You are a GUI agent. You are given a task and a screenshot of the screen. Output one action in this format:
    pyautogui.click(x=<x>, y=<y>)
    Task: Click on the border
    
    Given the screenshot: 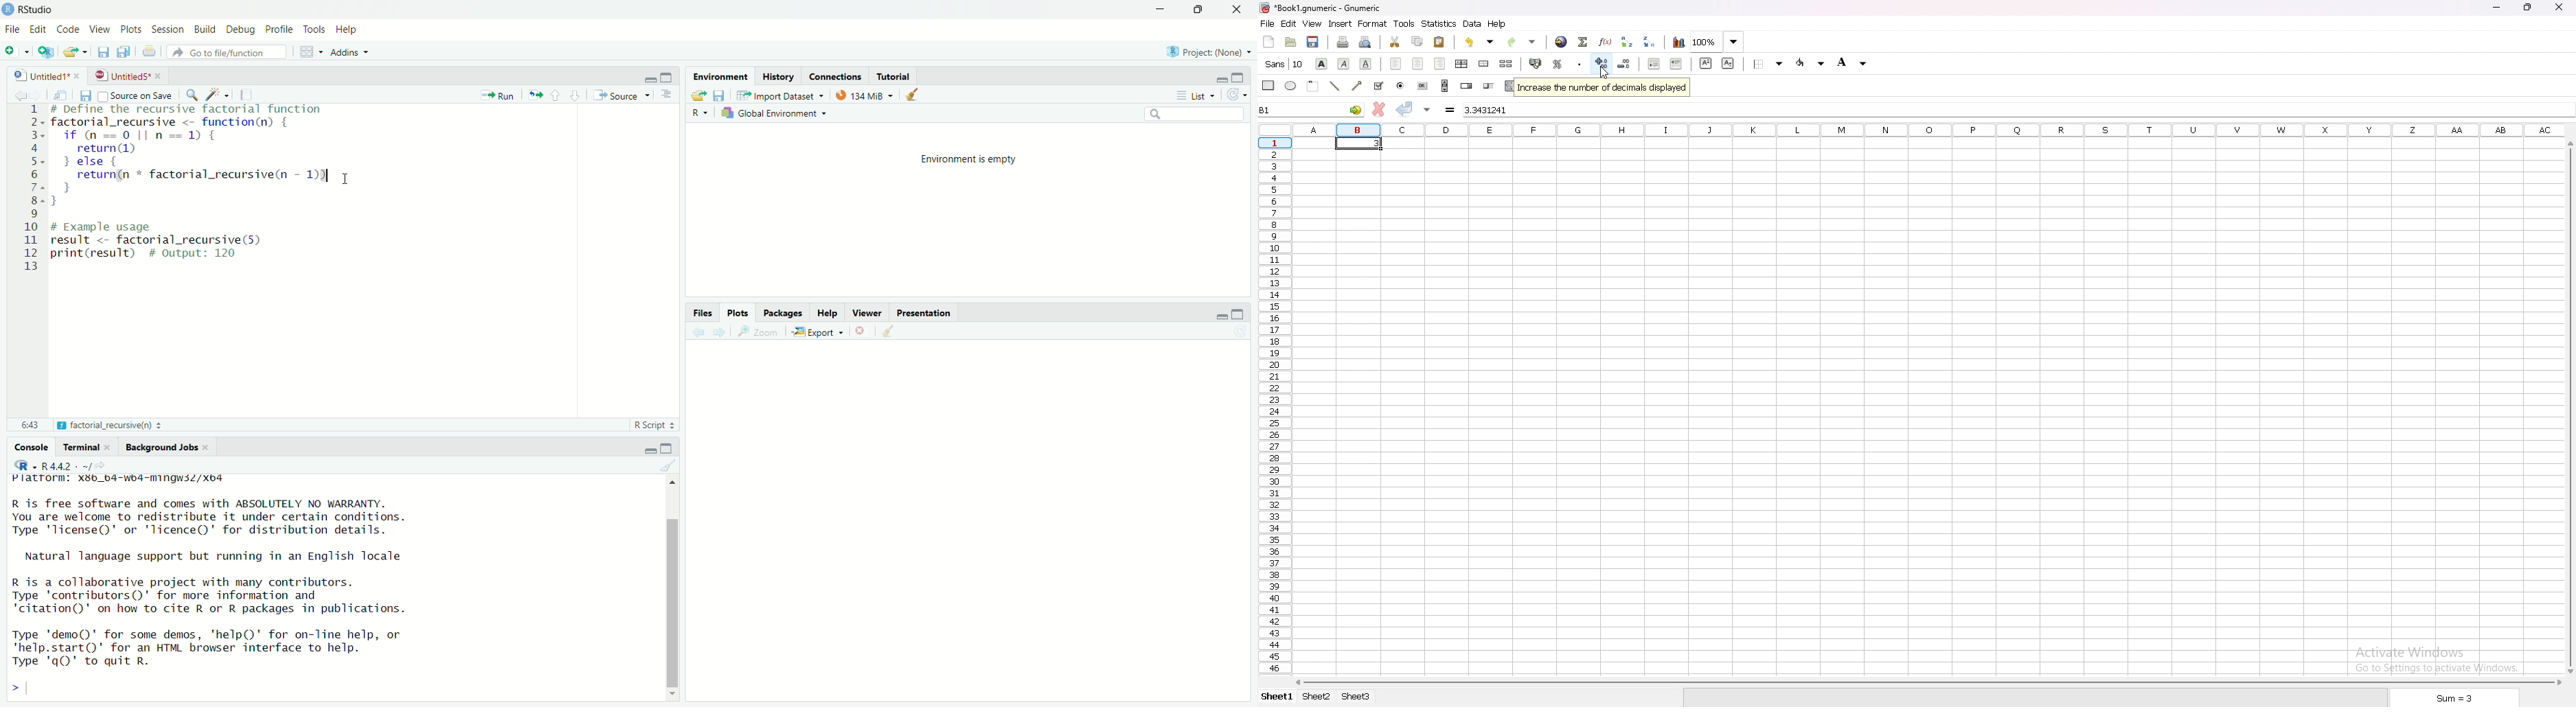 What is the action you would take?
    pyautogui.click(x=1768, y=65)
    